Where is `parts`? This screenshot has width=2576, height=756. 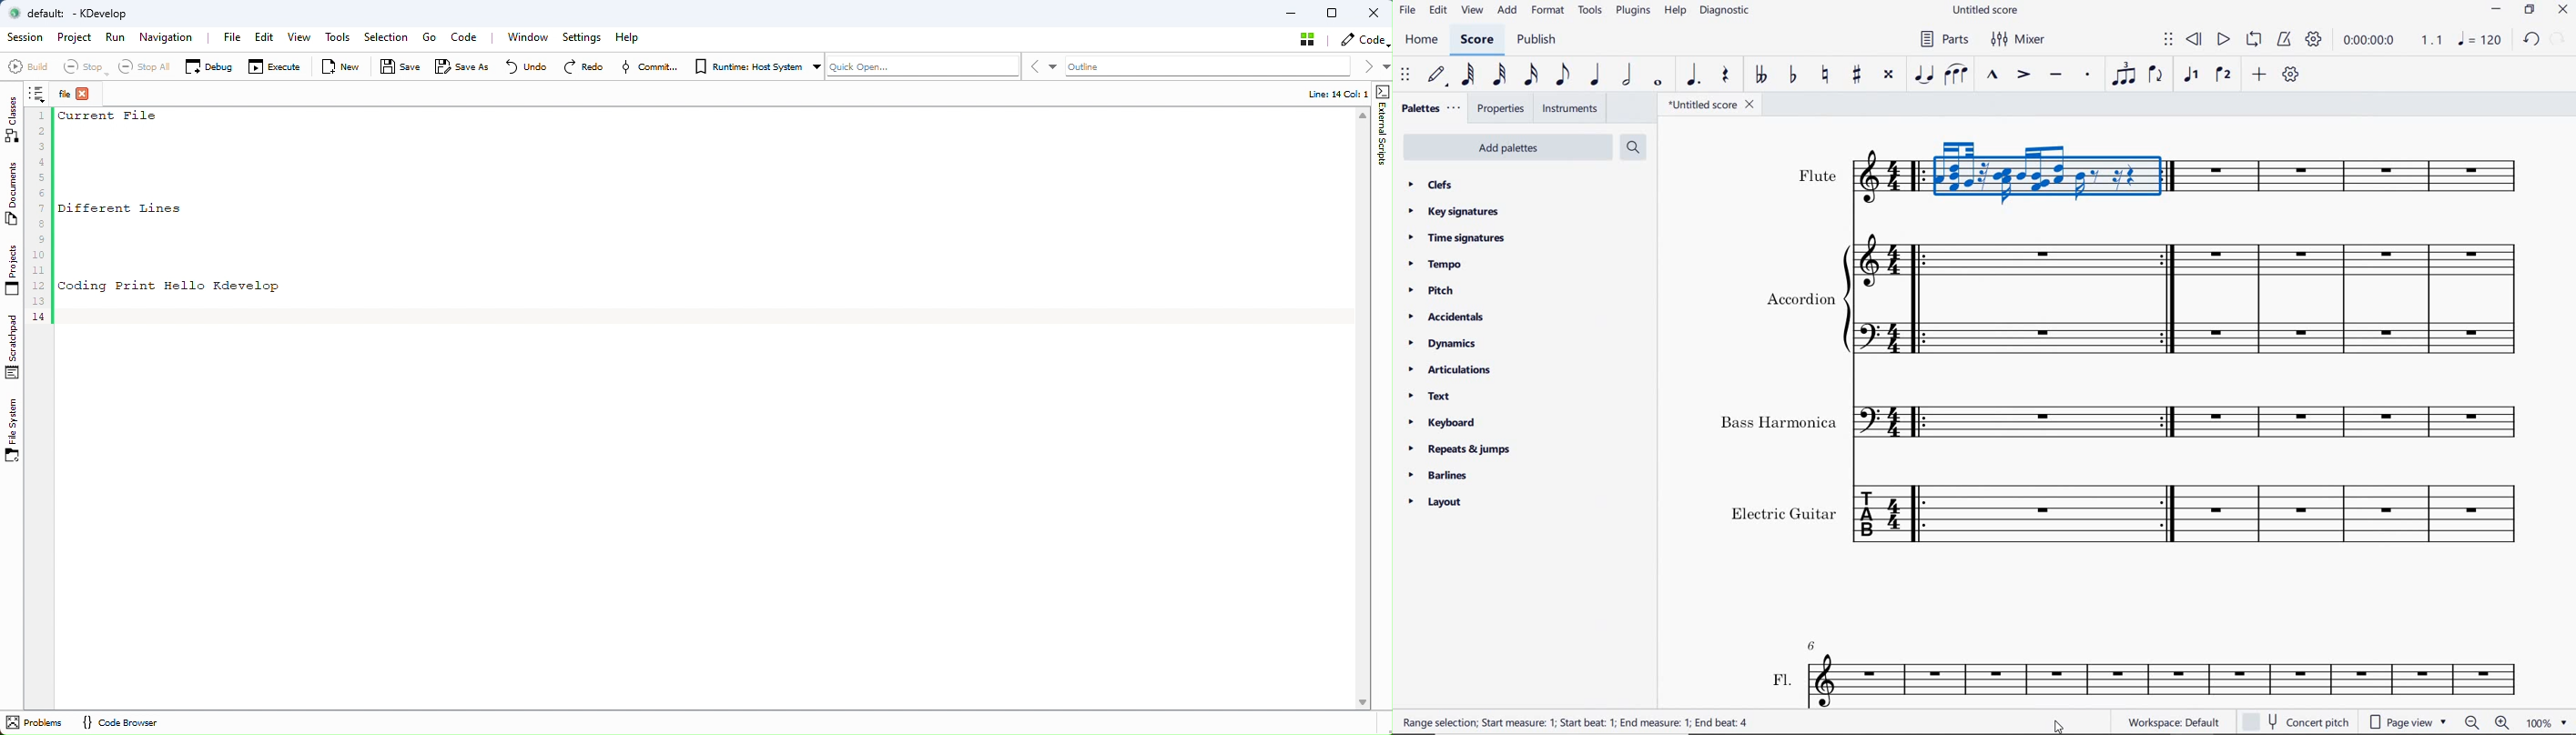
parts is located at coordinates (1941, 39).